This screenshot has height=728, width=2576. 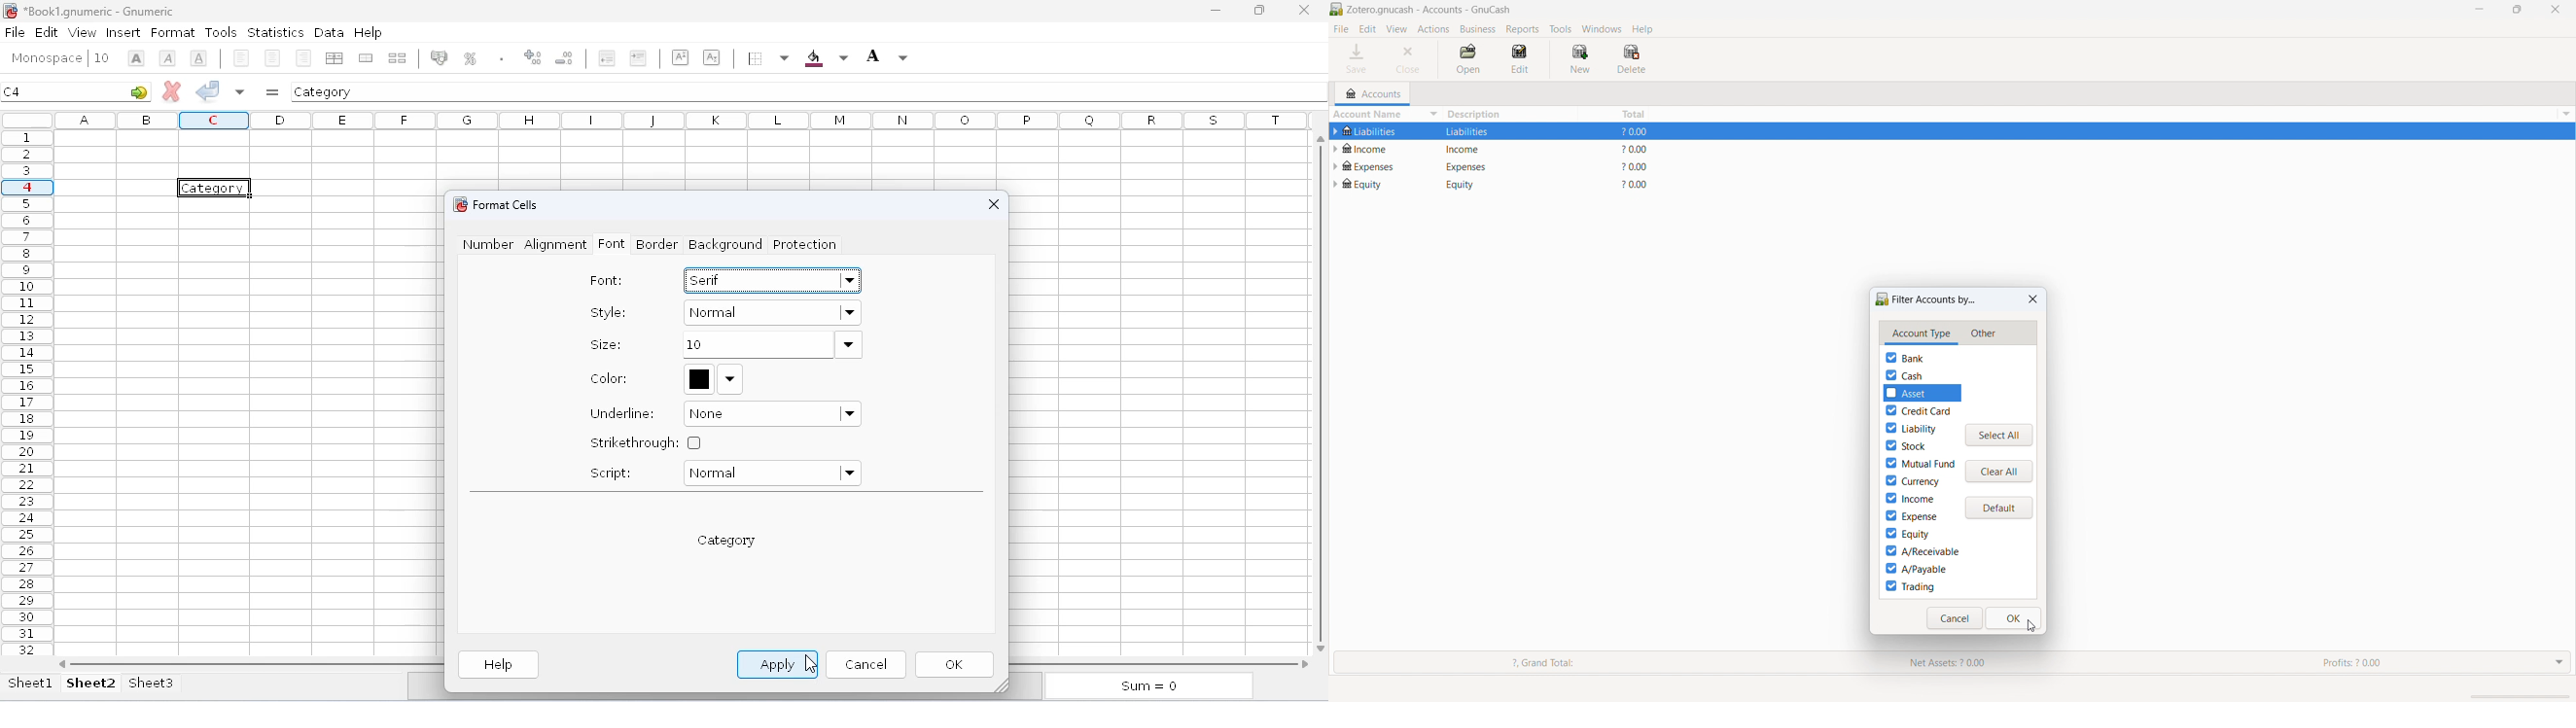 I want to click on Alignment, so click(x=556, y=246).